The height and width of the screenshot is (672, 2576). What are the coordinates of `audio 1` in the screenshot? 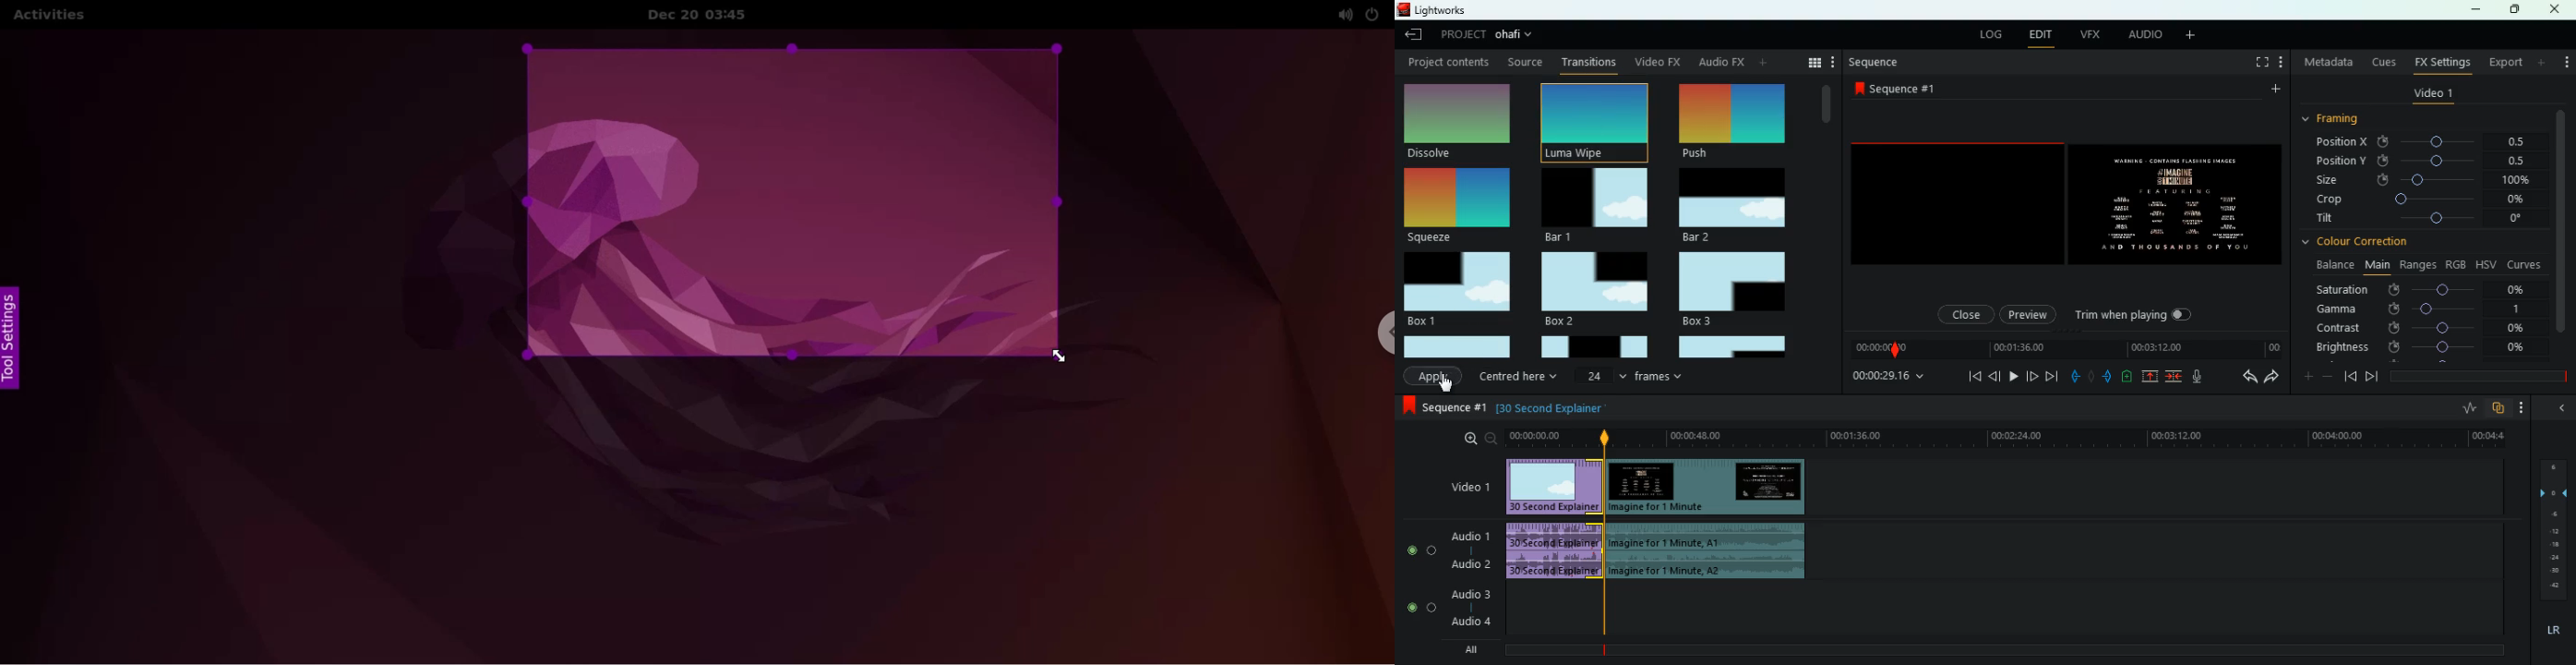 It's located at (1473, 536).